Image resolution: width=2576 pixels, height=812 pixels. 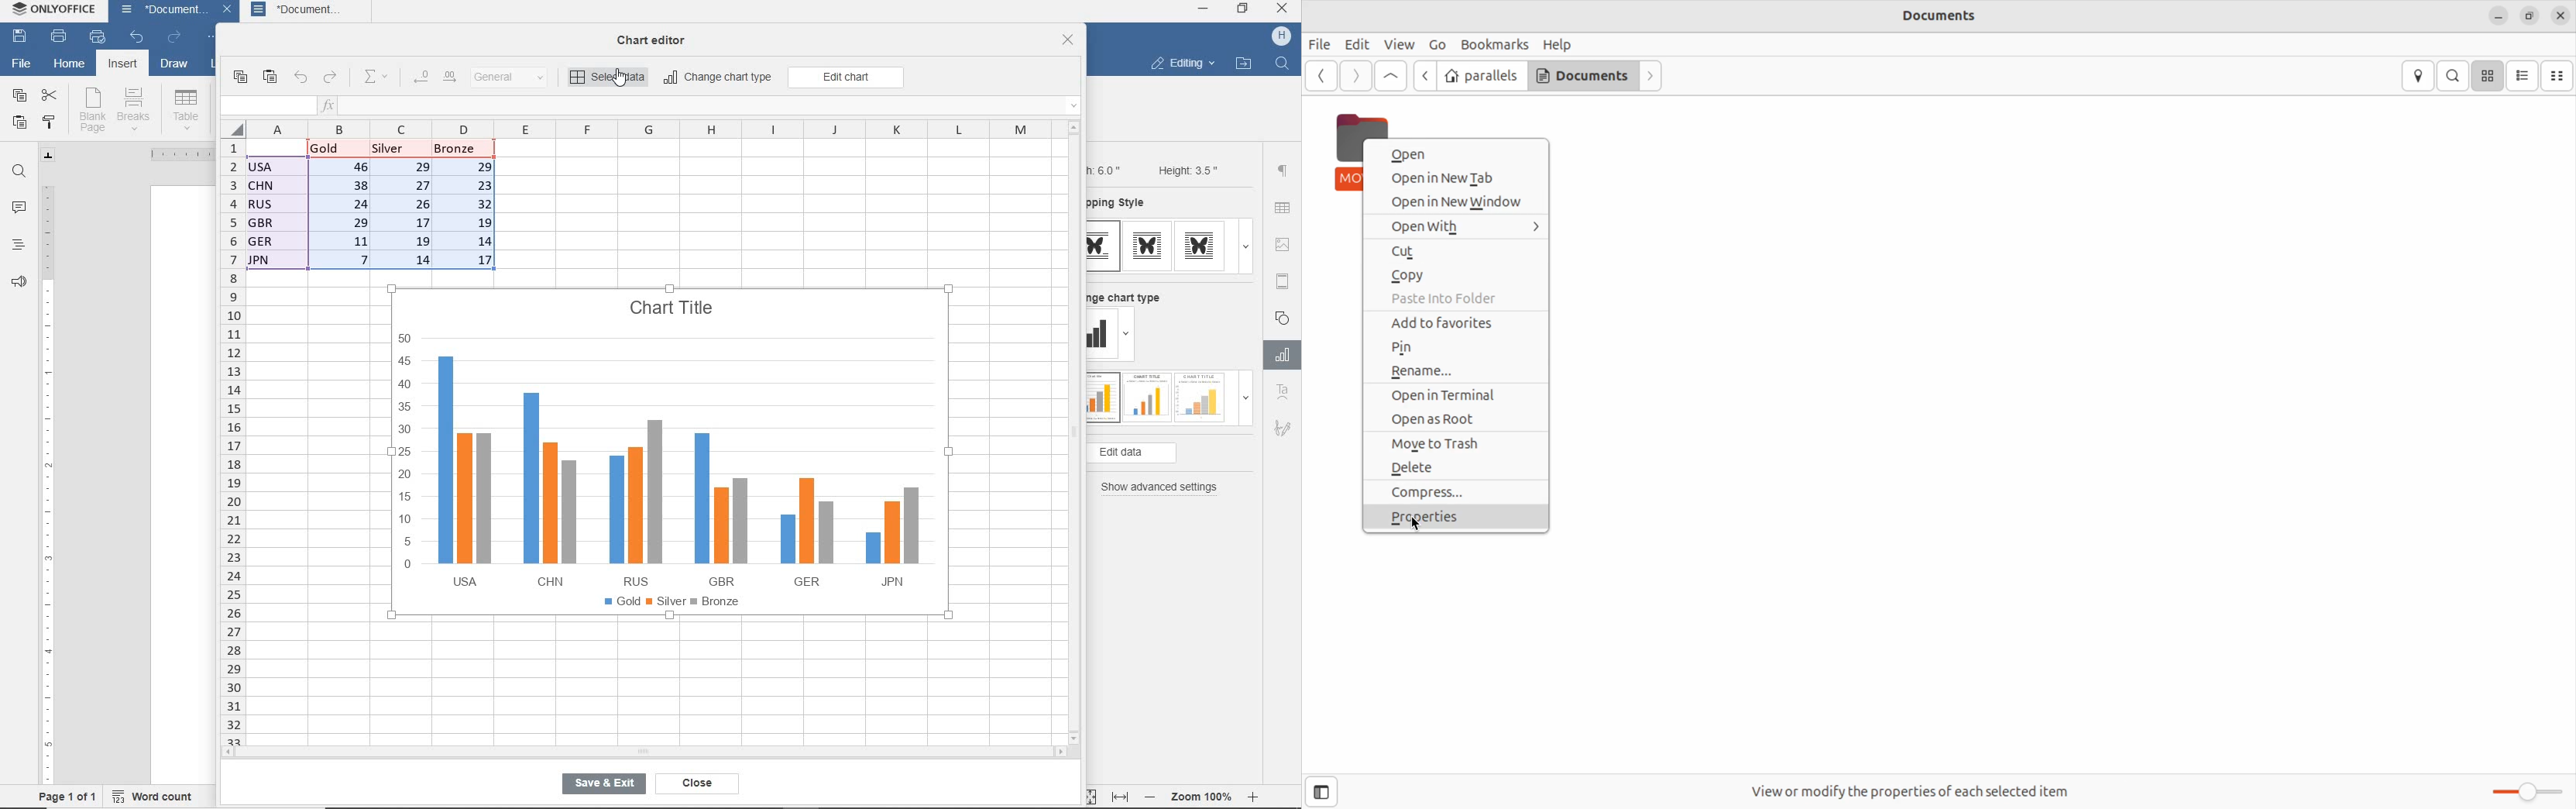 I want to click on Forward, so click(x=1653, y=77).